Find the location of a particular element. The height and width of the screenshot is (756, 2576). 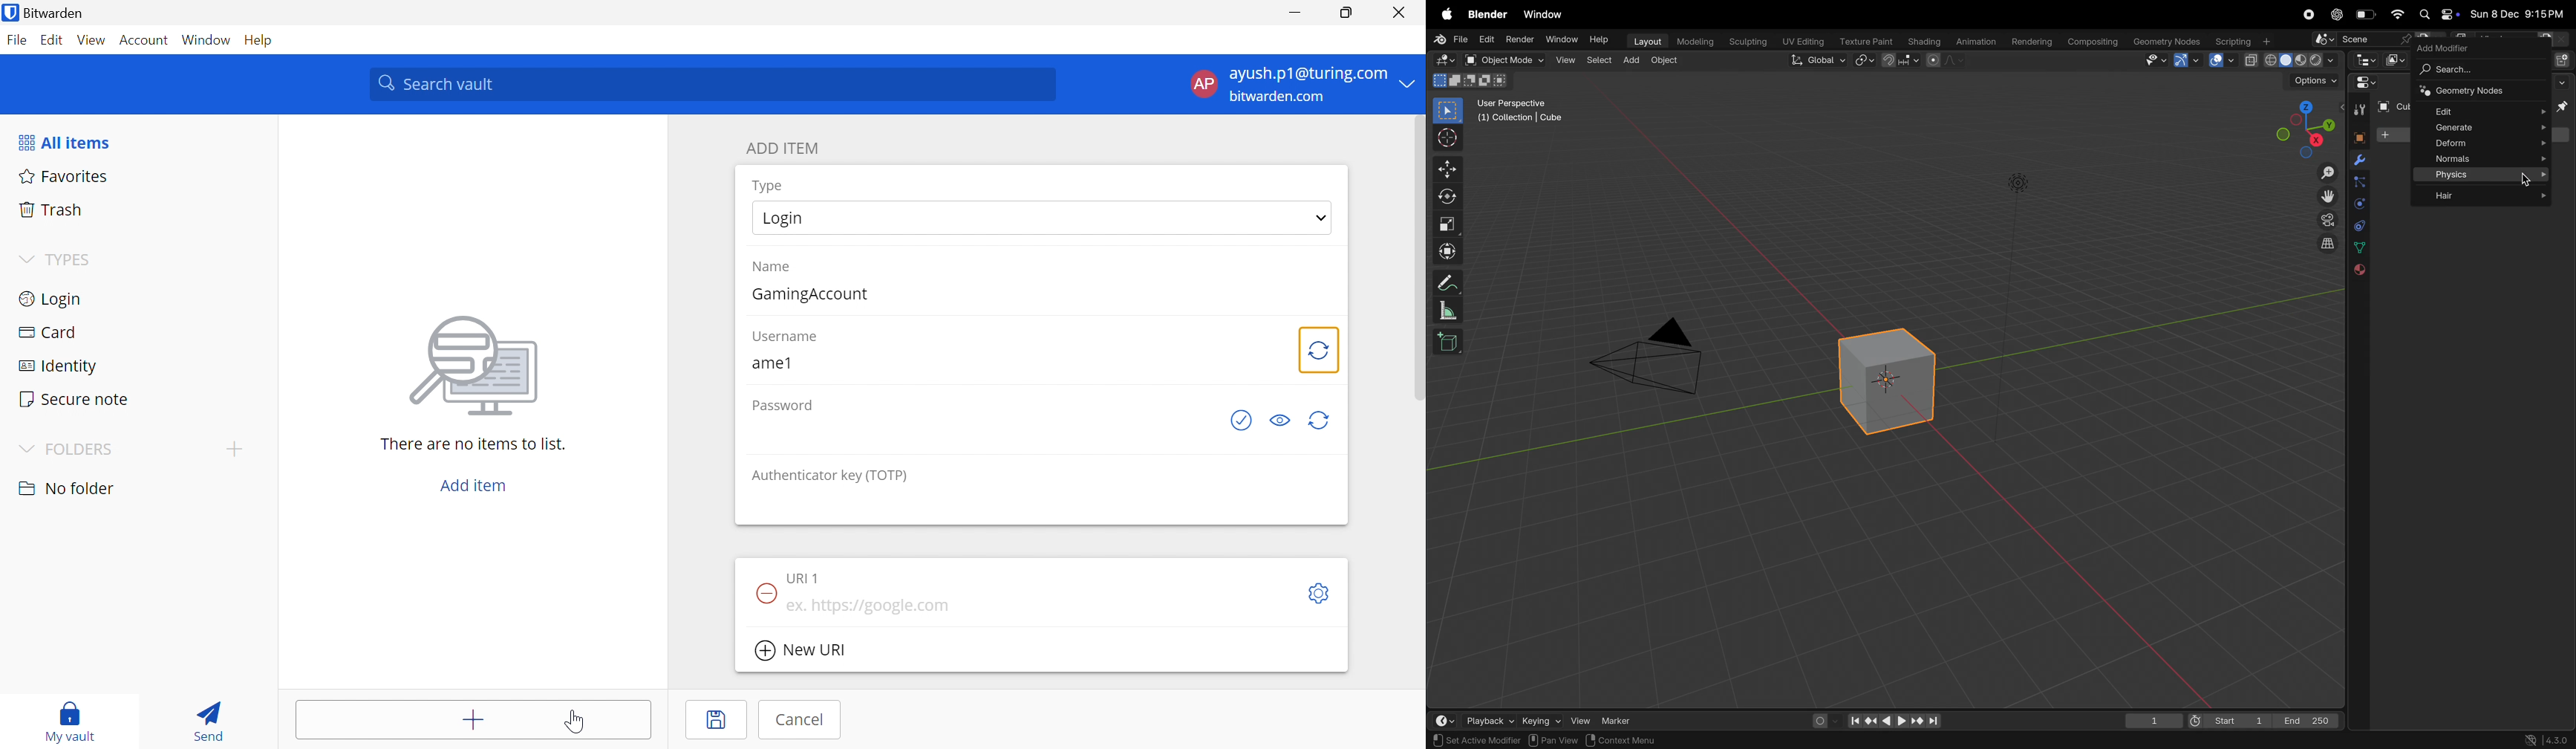

view is located at coordinates (1566, 61).